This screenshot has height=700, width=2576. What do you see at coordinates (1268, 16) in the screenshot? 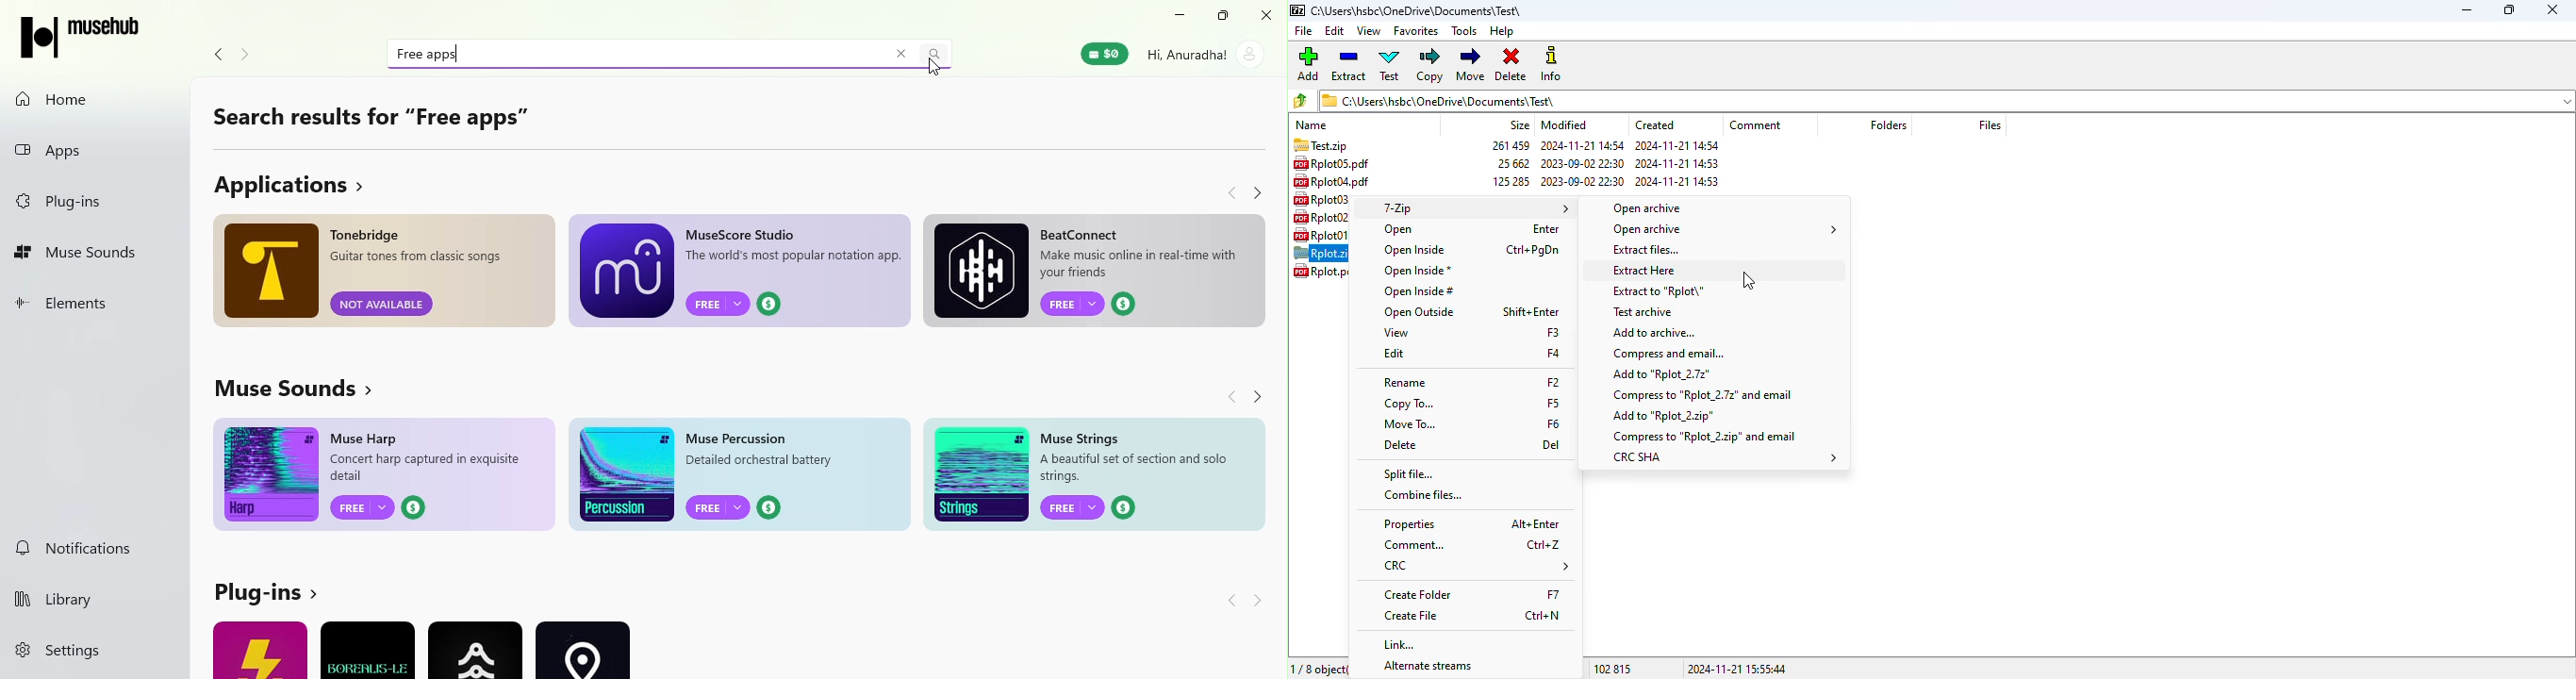
I see `Close` at bounding box center [1268, 16].